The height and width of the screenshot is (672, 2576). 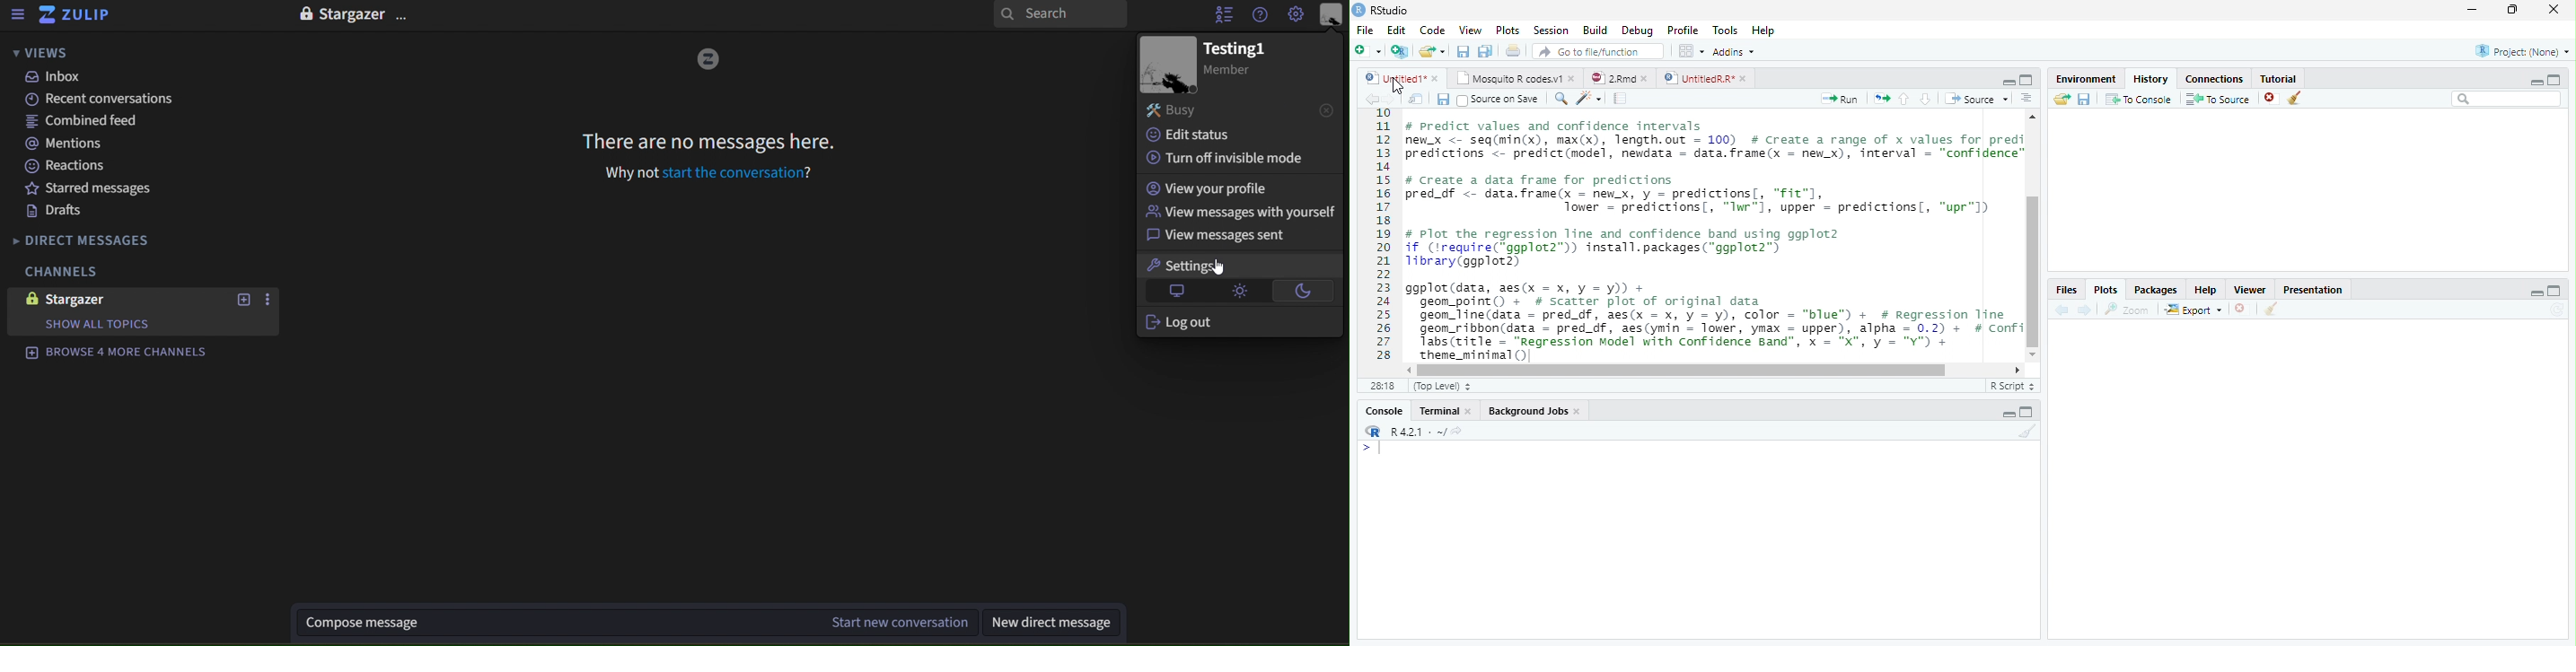 I want to click on profile picture, so click(x=1166, y=64).